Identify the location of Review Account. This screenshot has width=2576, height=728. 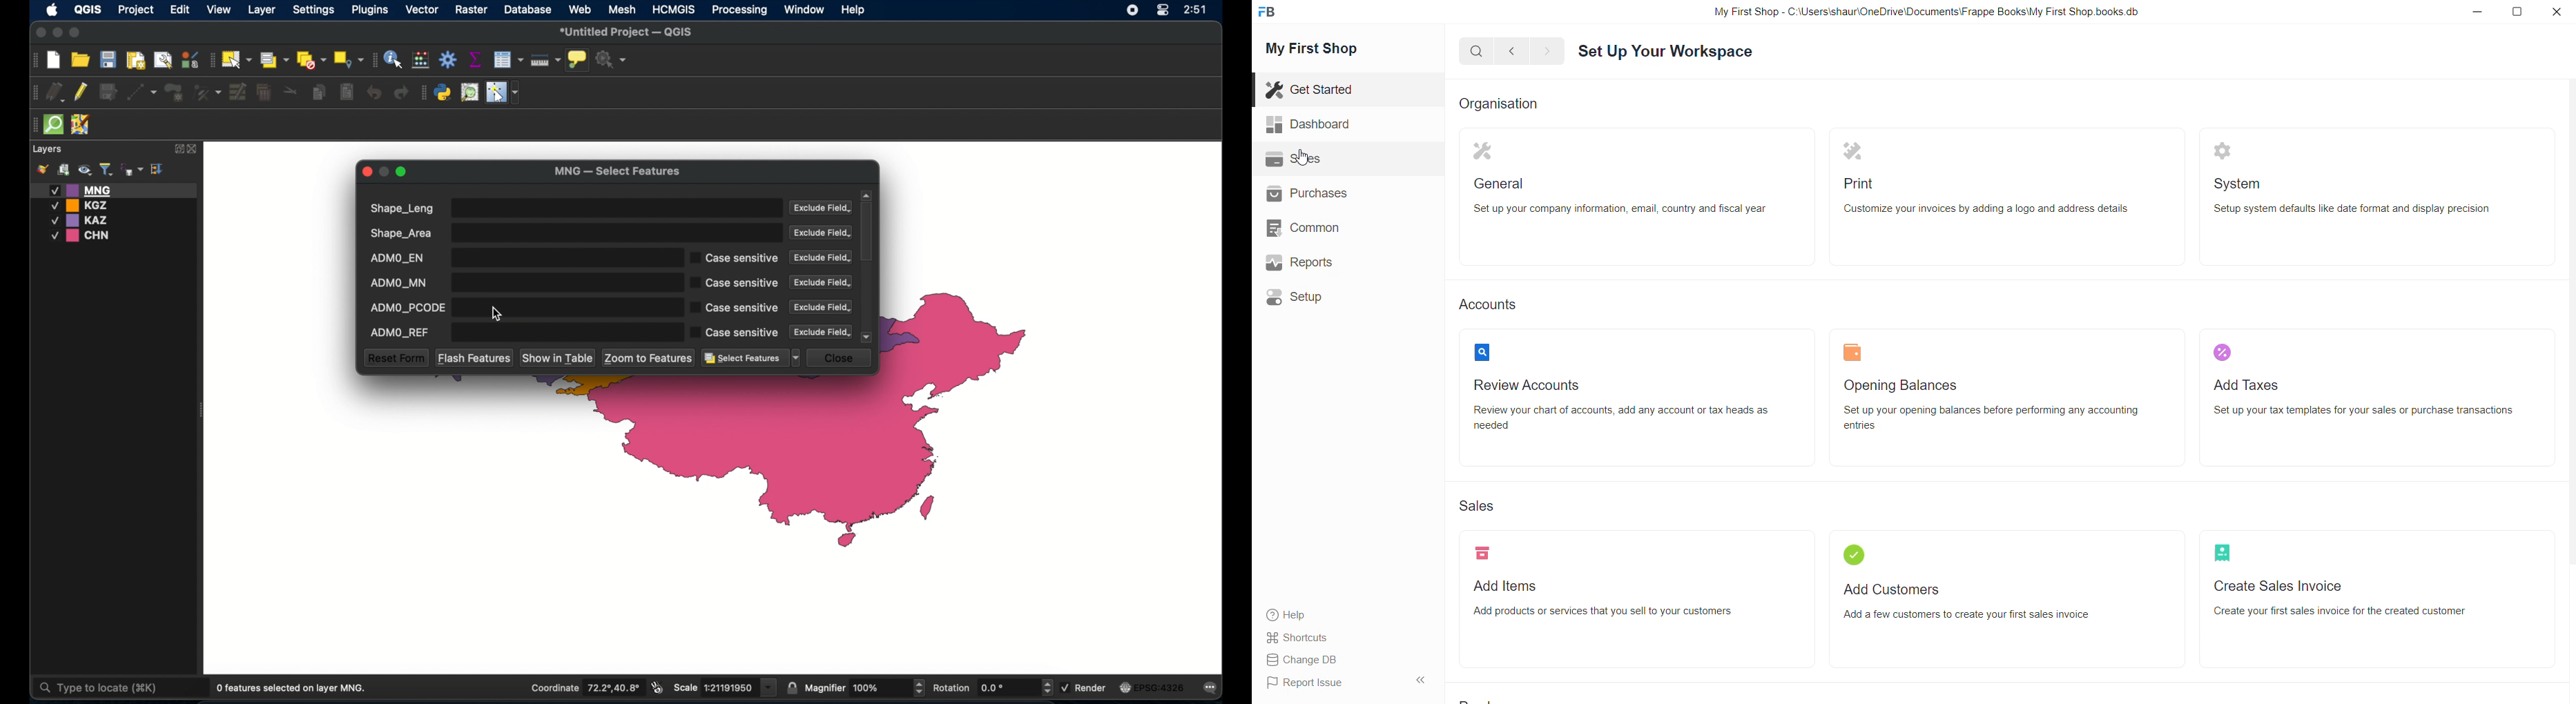
(1626, 400).